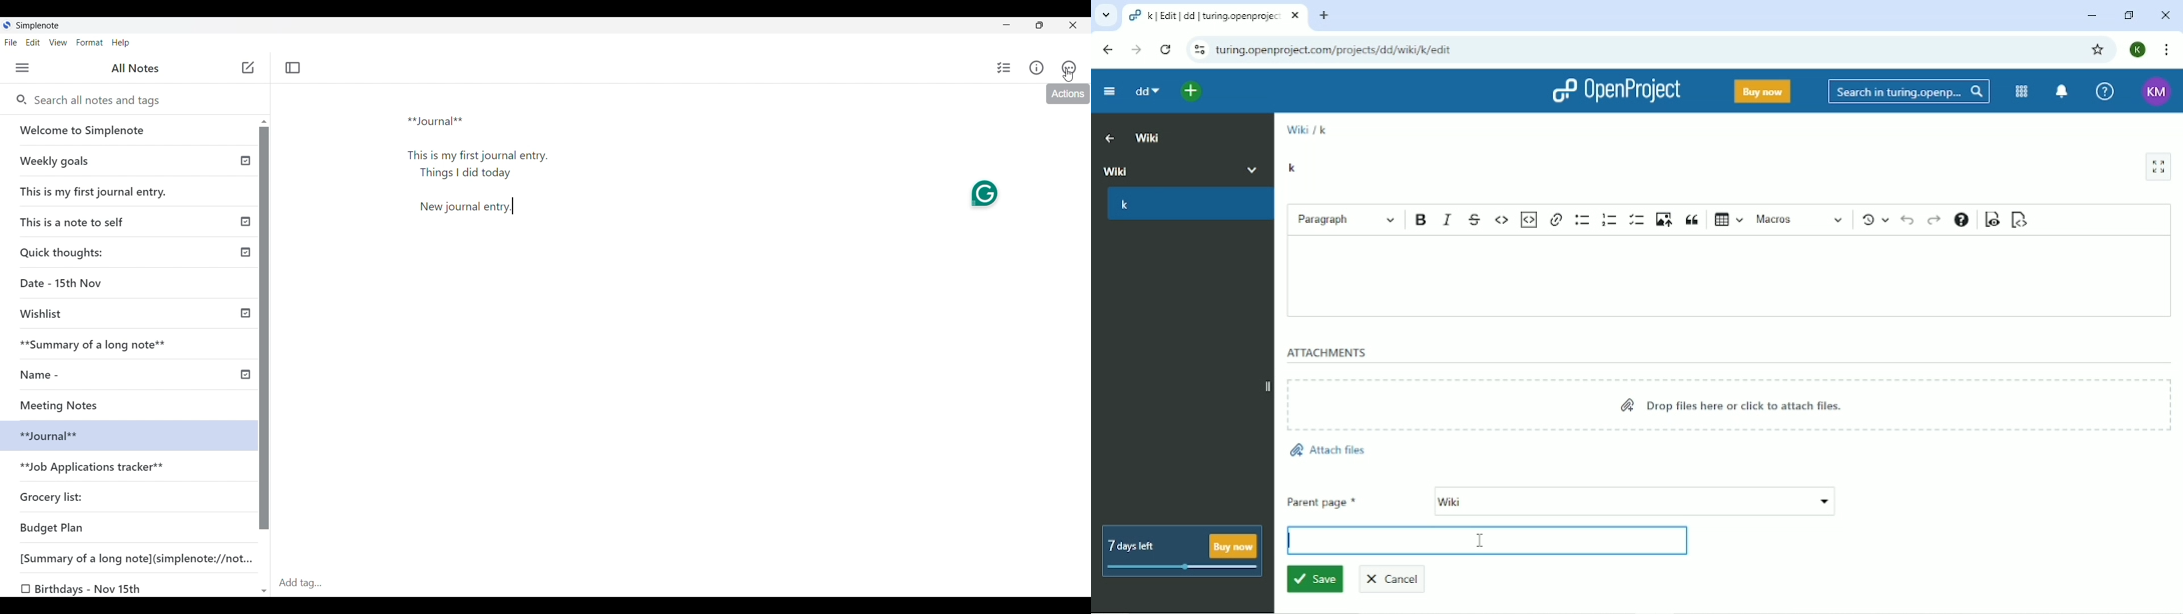 This screenshot has height=616, width=2184. I want to click on Insert code snippet, so click(1530, 219).